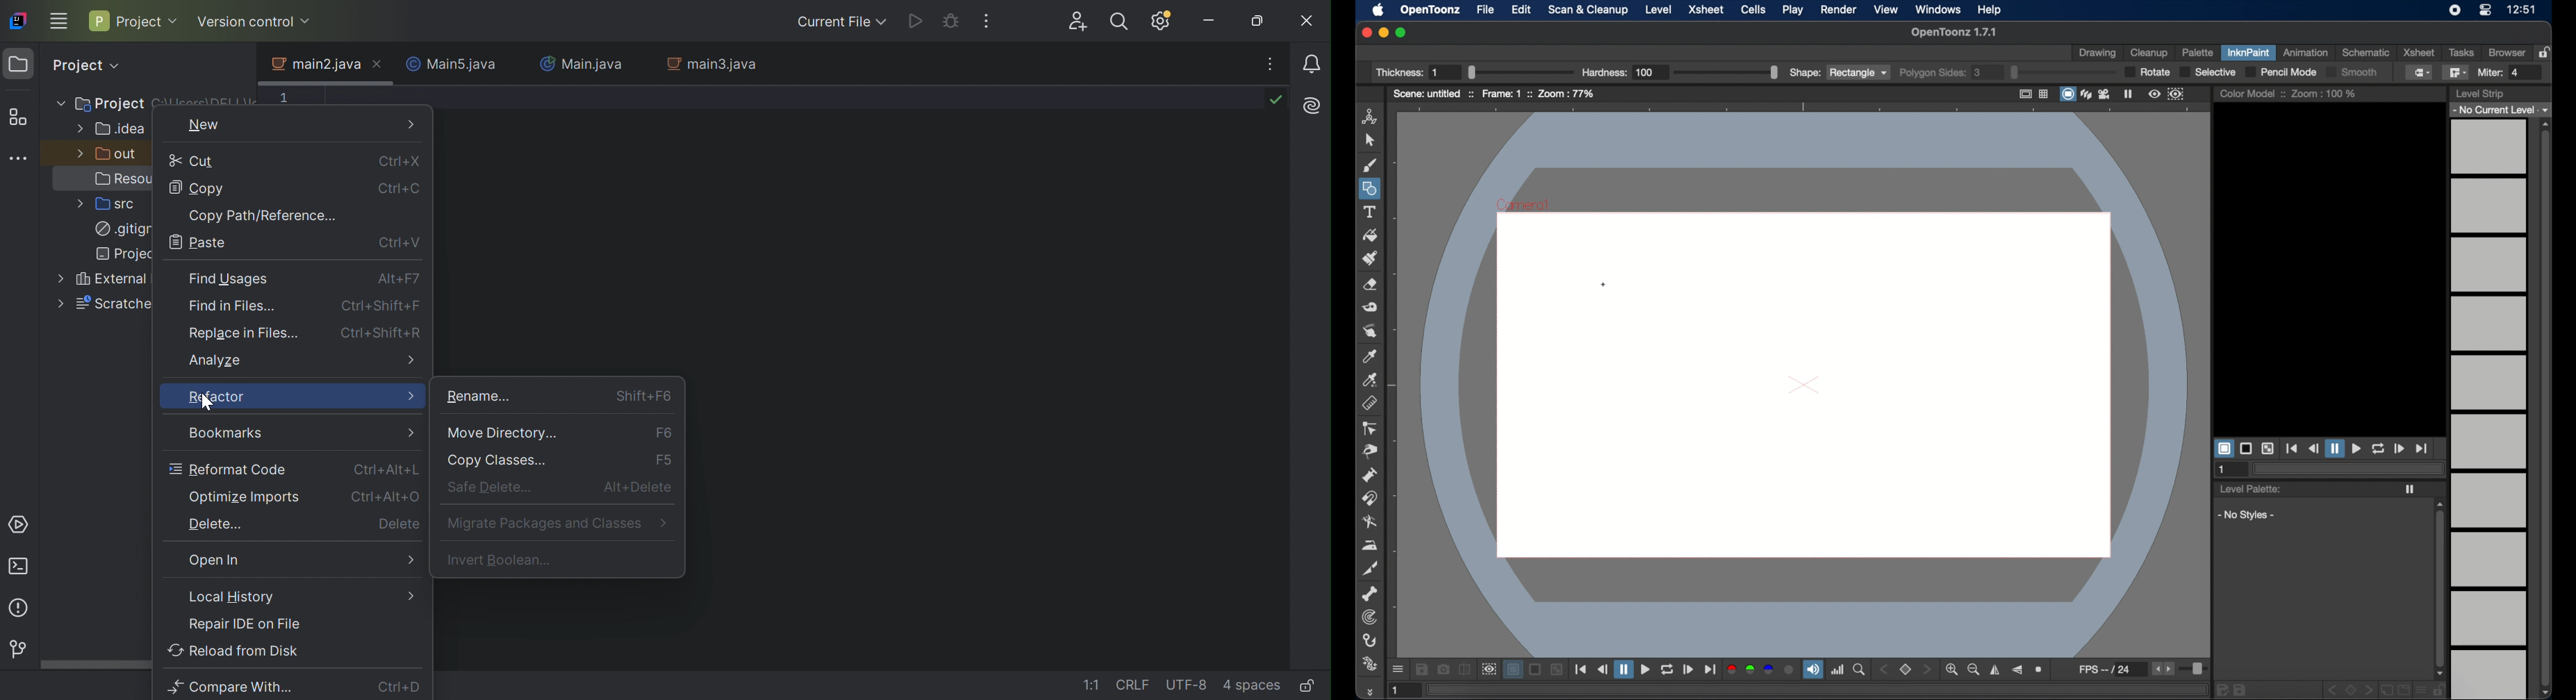 This screenshot has width=2576, height=700. Describe the element at coordinates (2292, 449) in the screenshot. I see `jump to start` at that location.